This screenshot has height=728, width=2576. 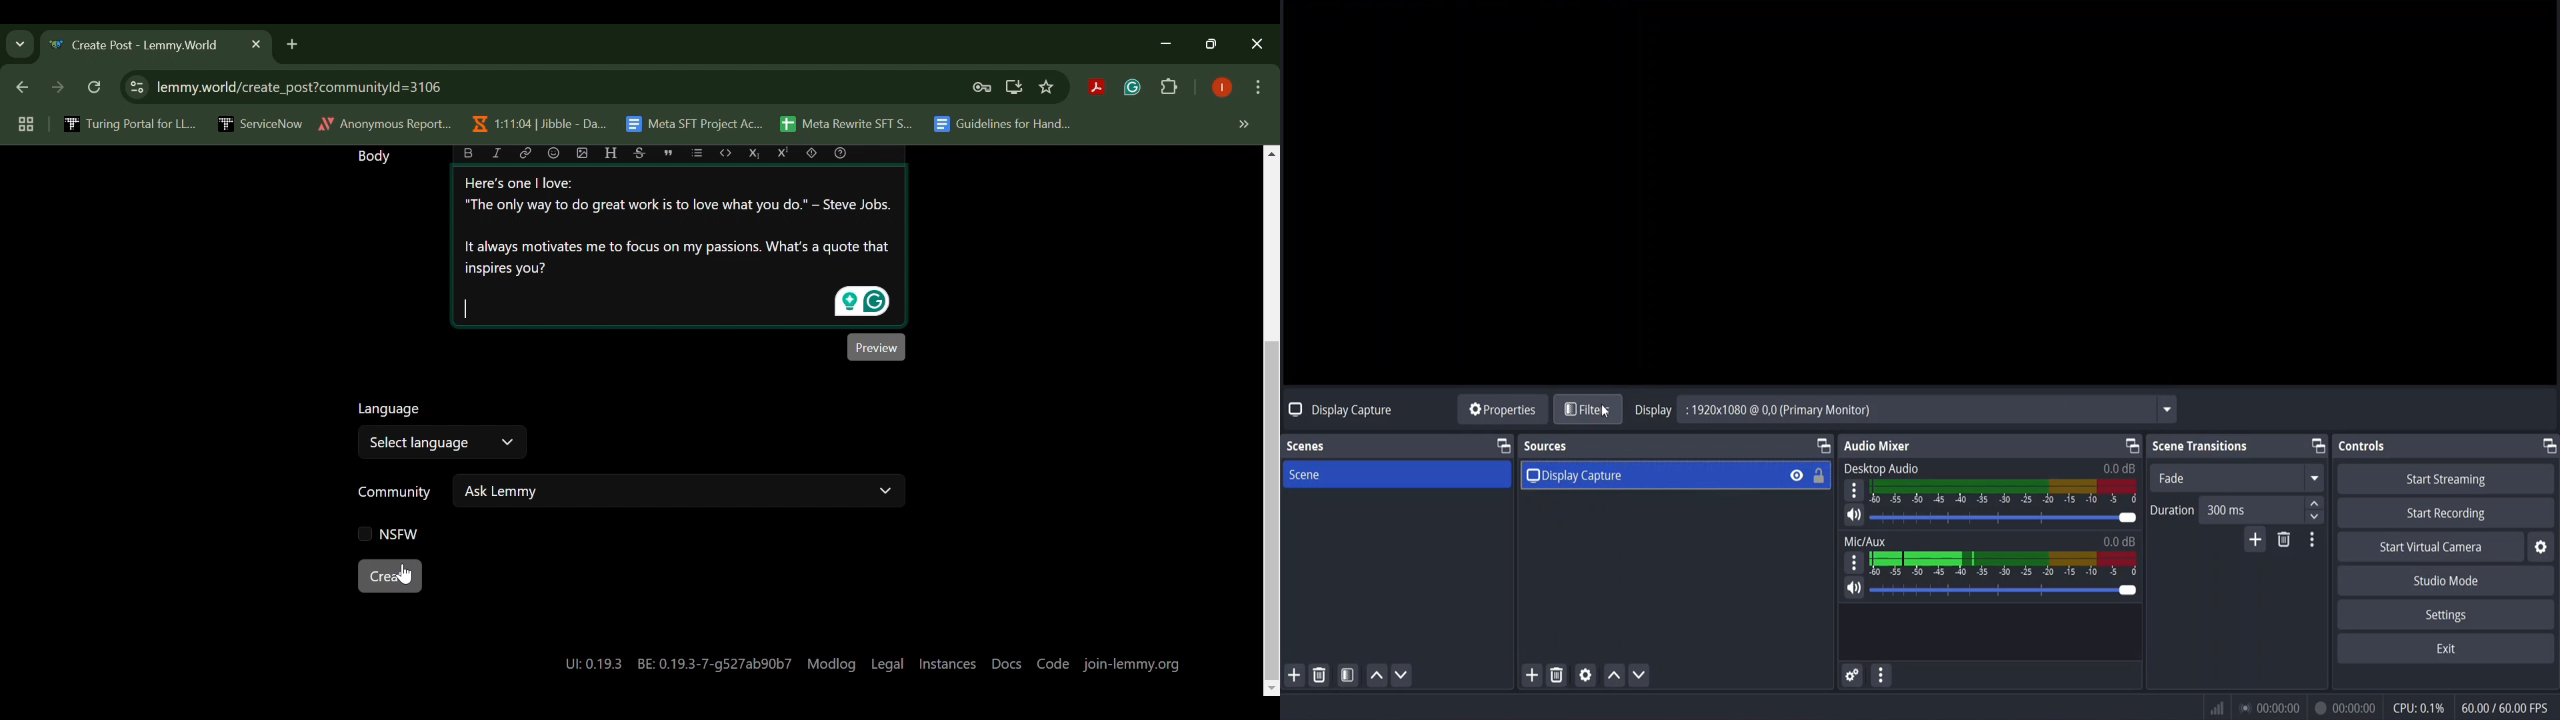 I want to click on settings, so click(x=2541, y=547).